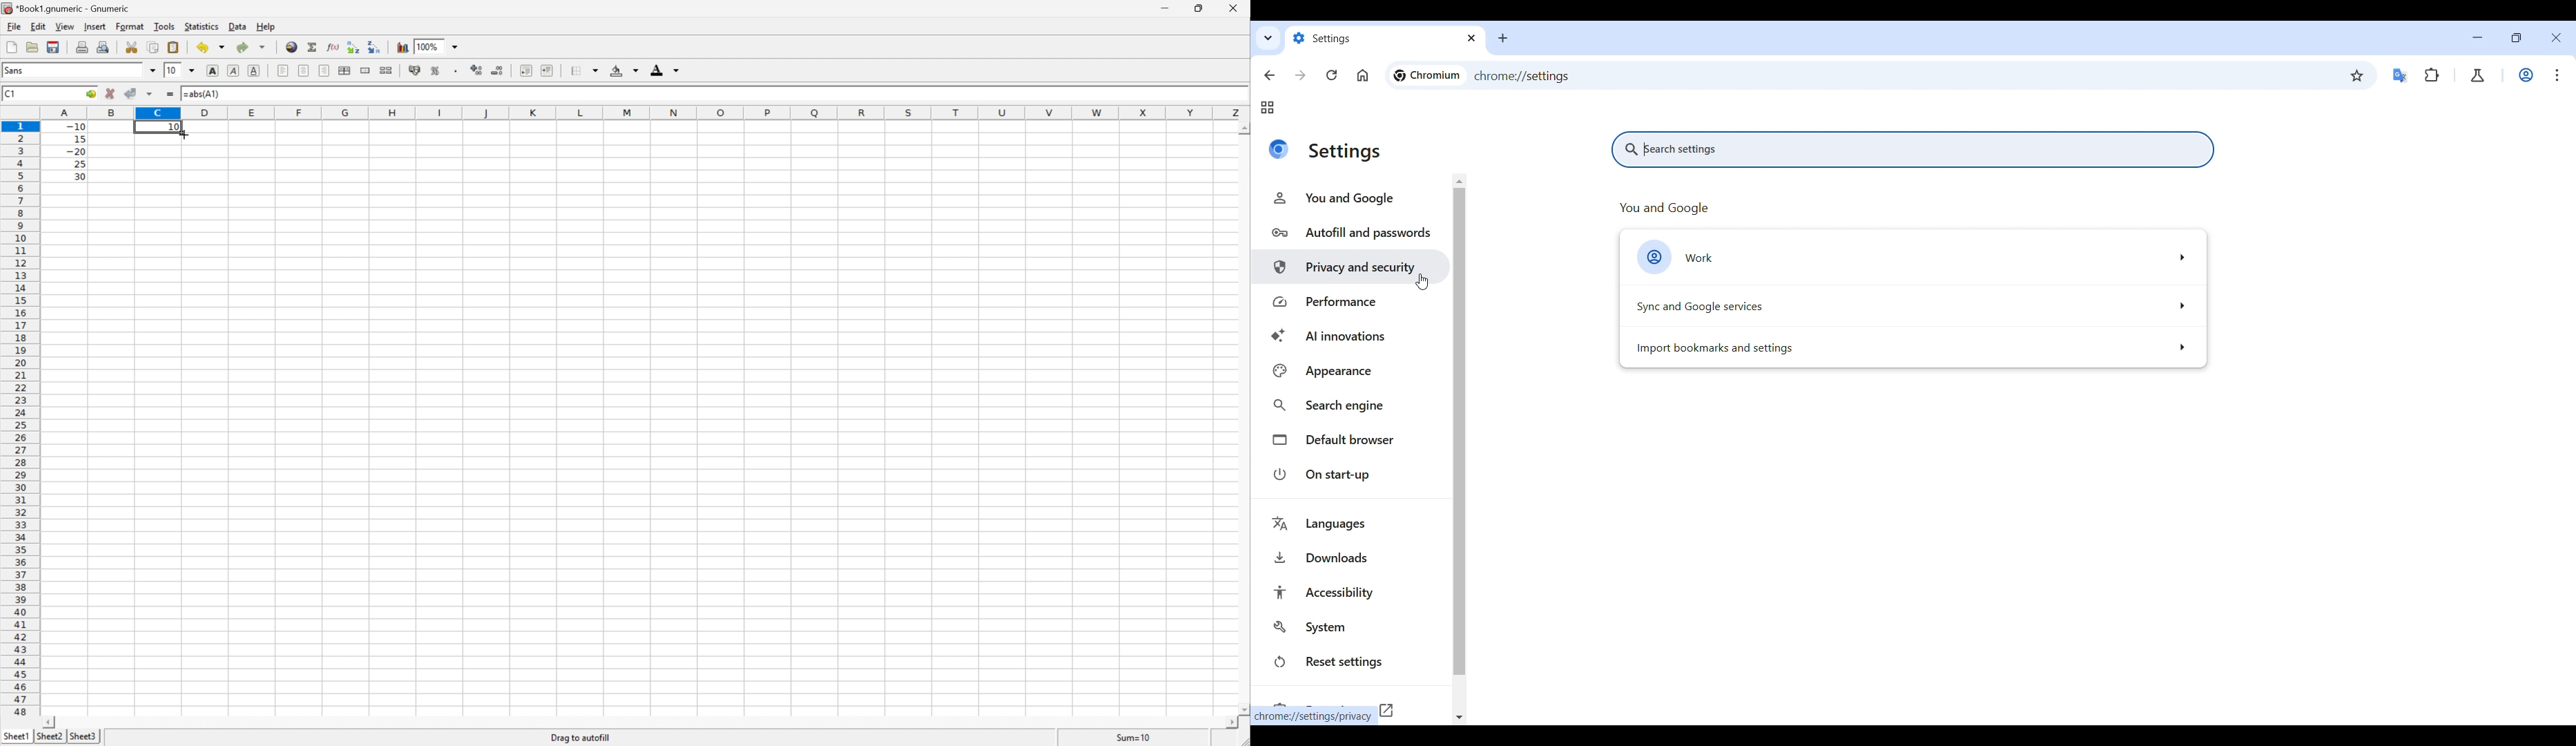 This screenshot has height=756, width=2576. What do you see at coordinates (479, 71) in the screenshot?
I see `Increase the number of decimals displayed` at bounding box center [479, 71].